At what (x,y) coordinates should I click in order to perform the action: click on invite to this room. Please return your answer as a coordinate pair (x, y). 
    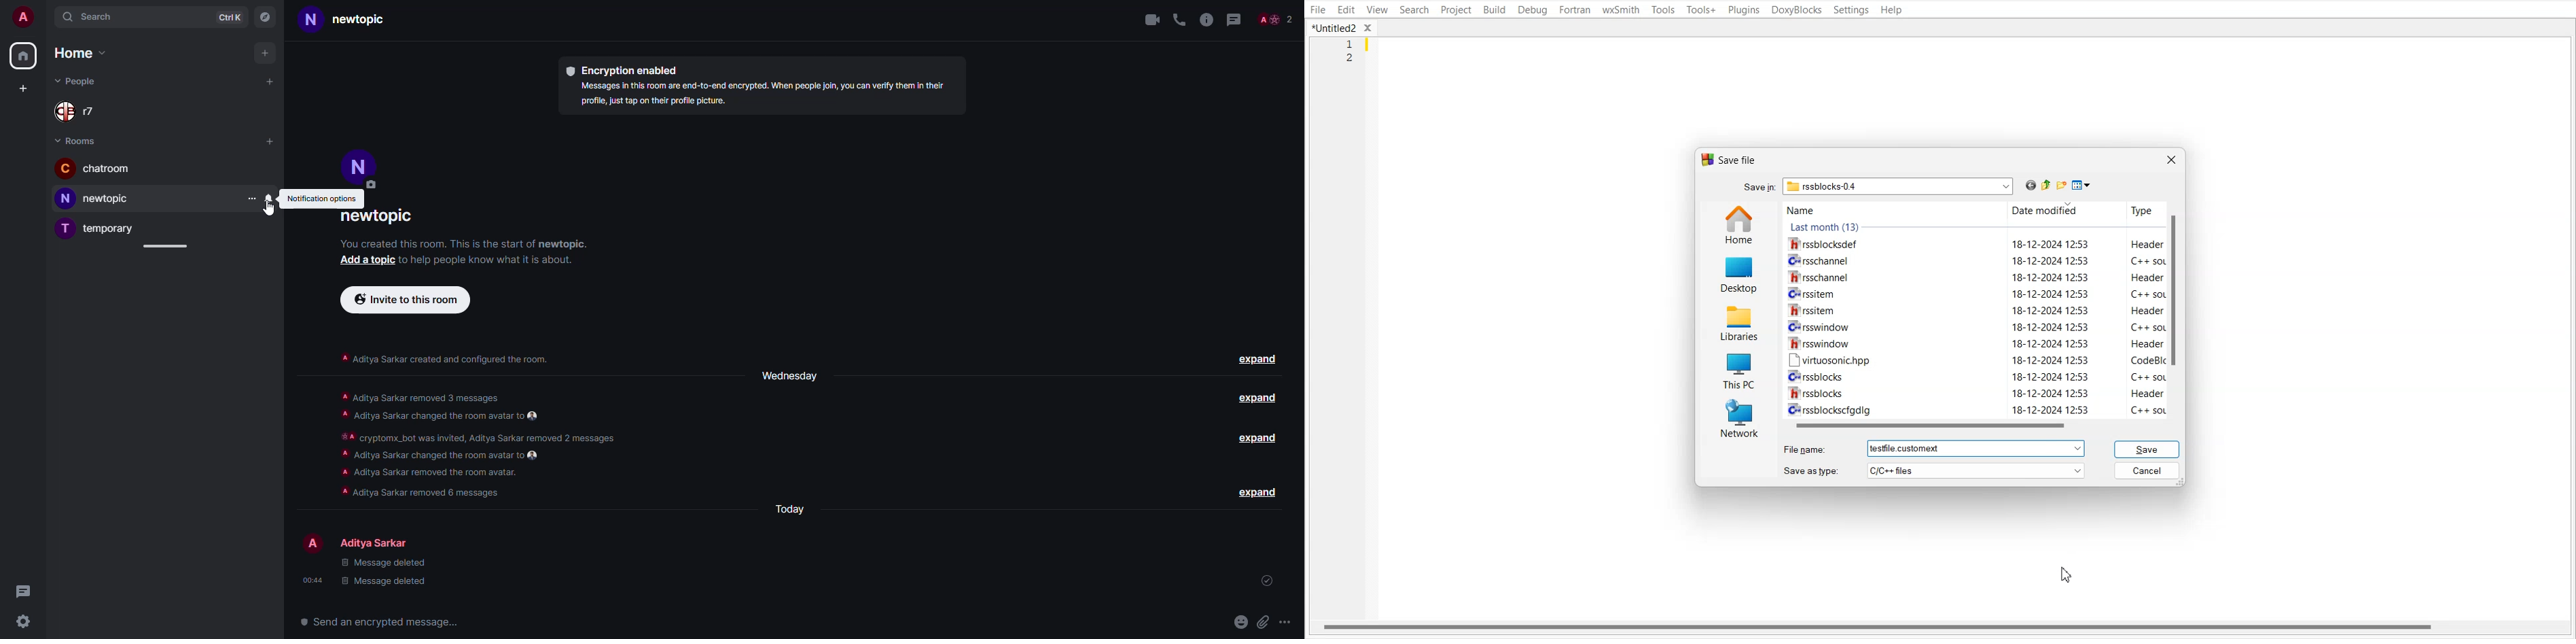
    Looking at the image, I should click on (401, 300).